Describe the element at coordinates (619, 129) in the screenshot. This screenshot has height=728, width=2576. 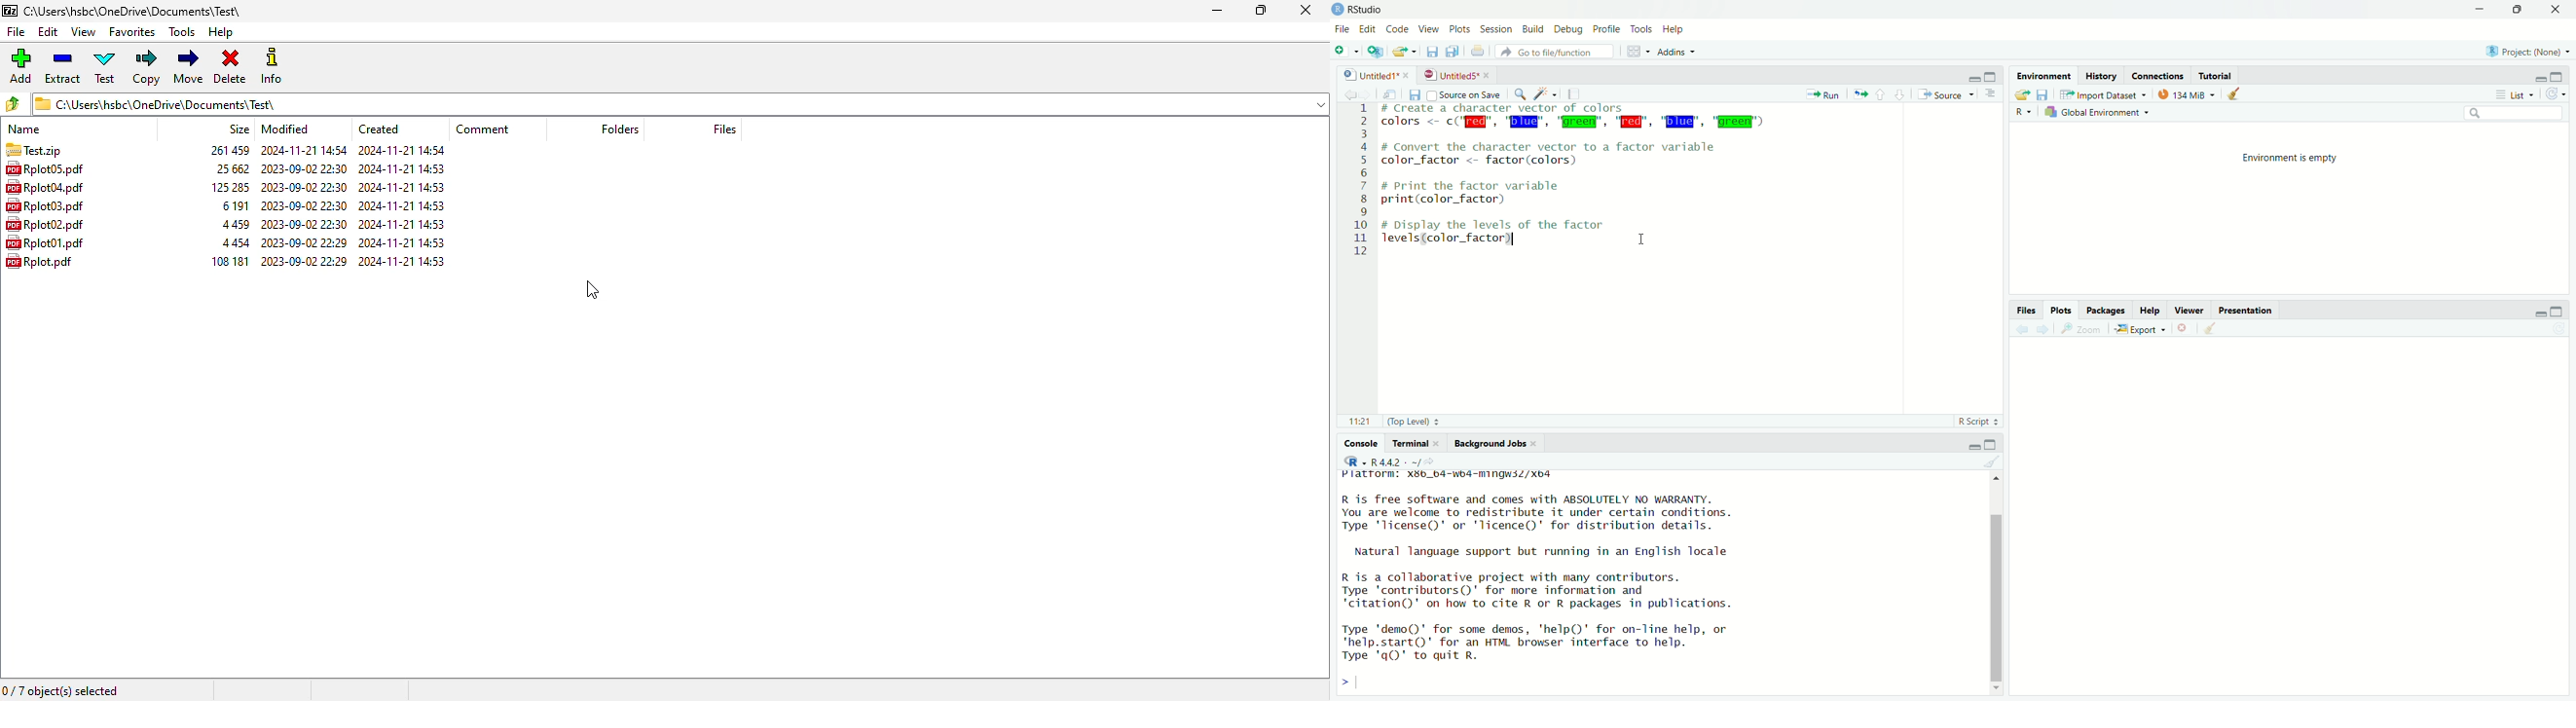
I see `folders` at that location.